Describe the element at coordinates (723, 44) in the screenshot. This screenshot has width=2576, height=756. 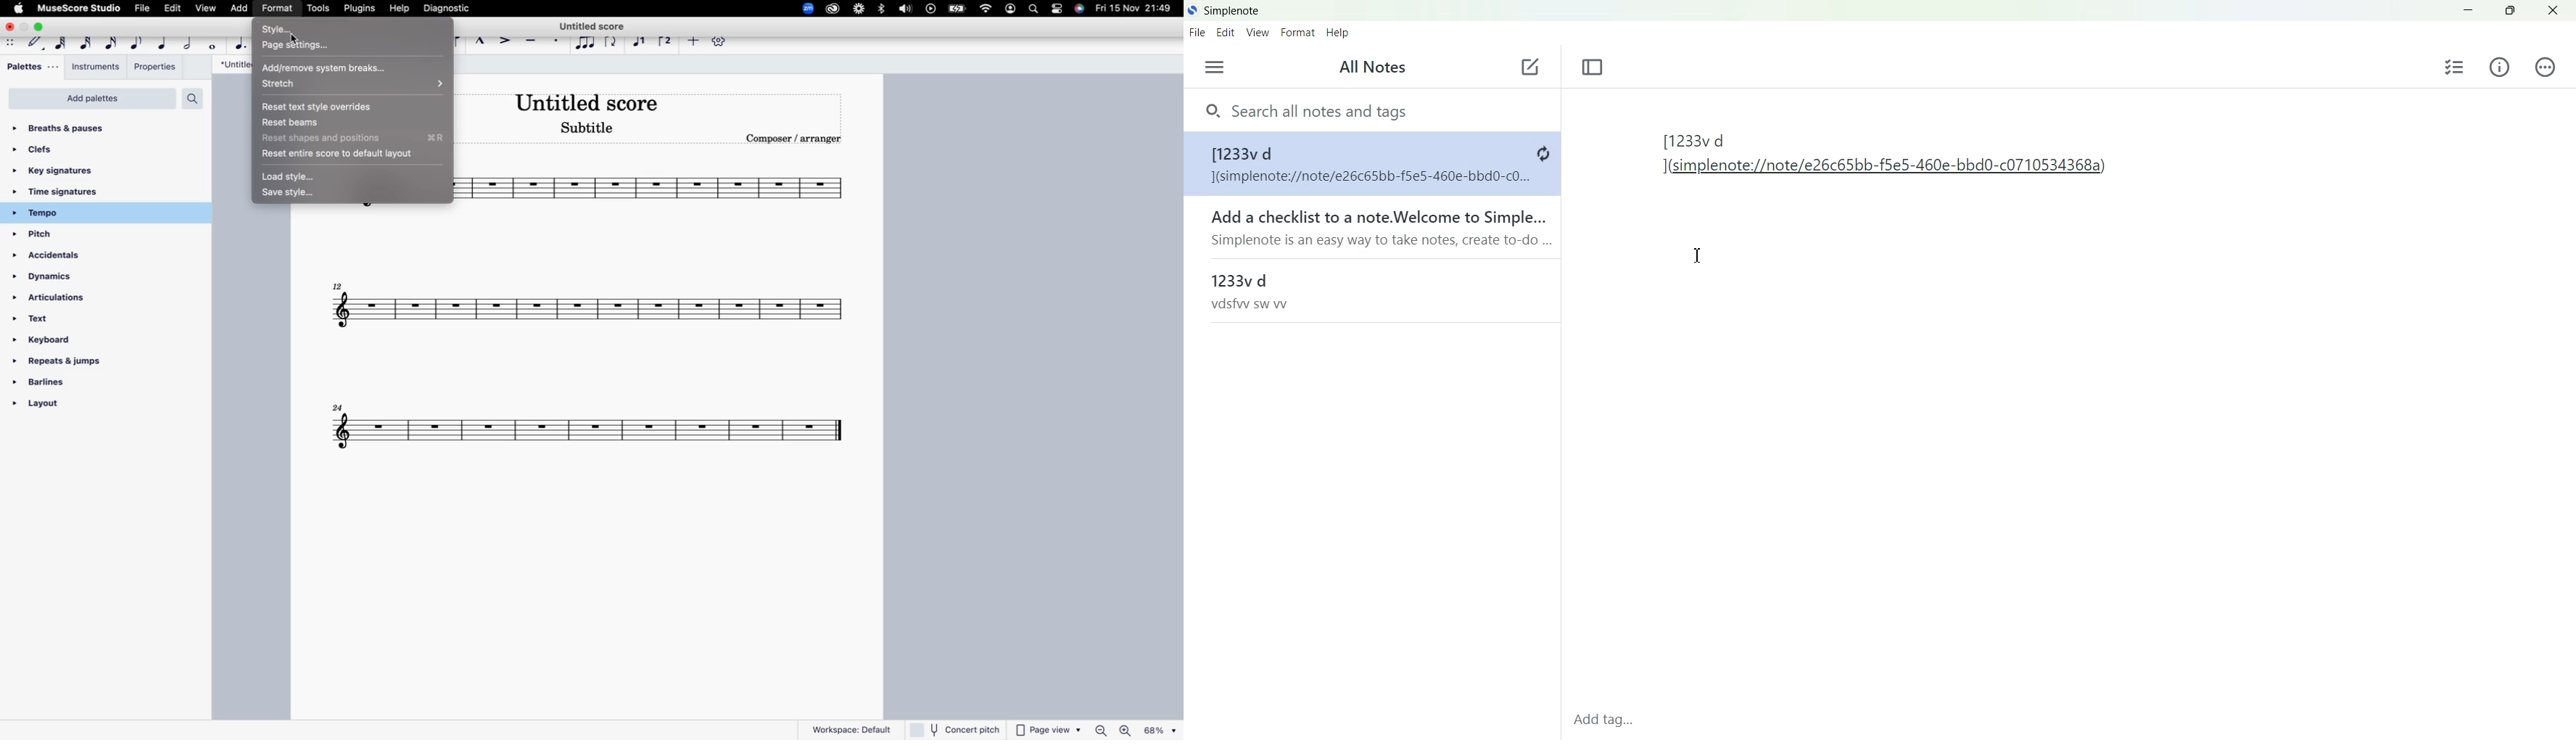
I see `settings` at that location.